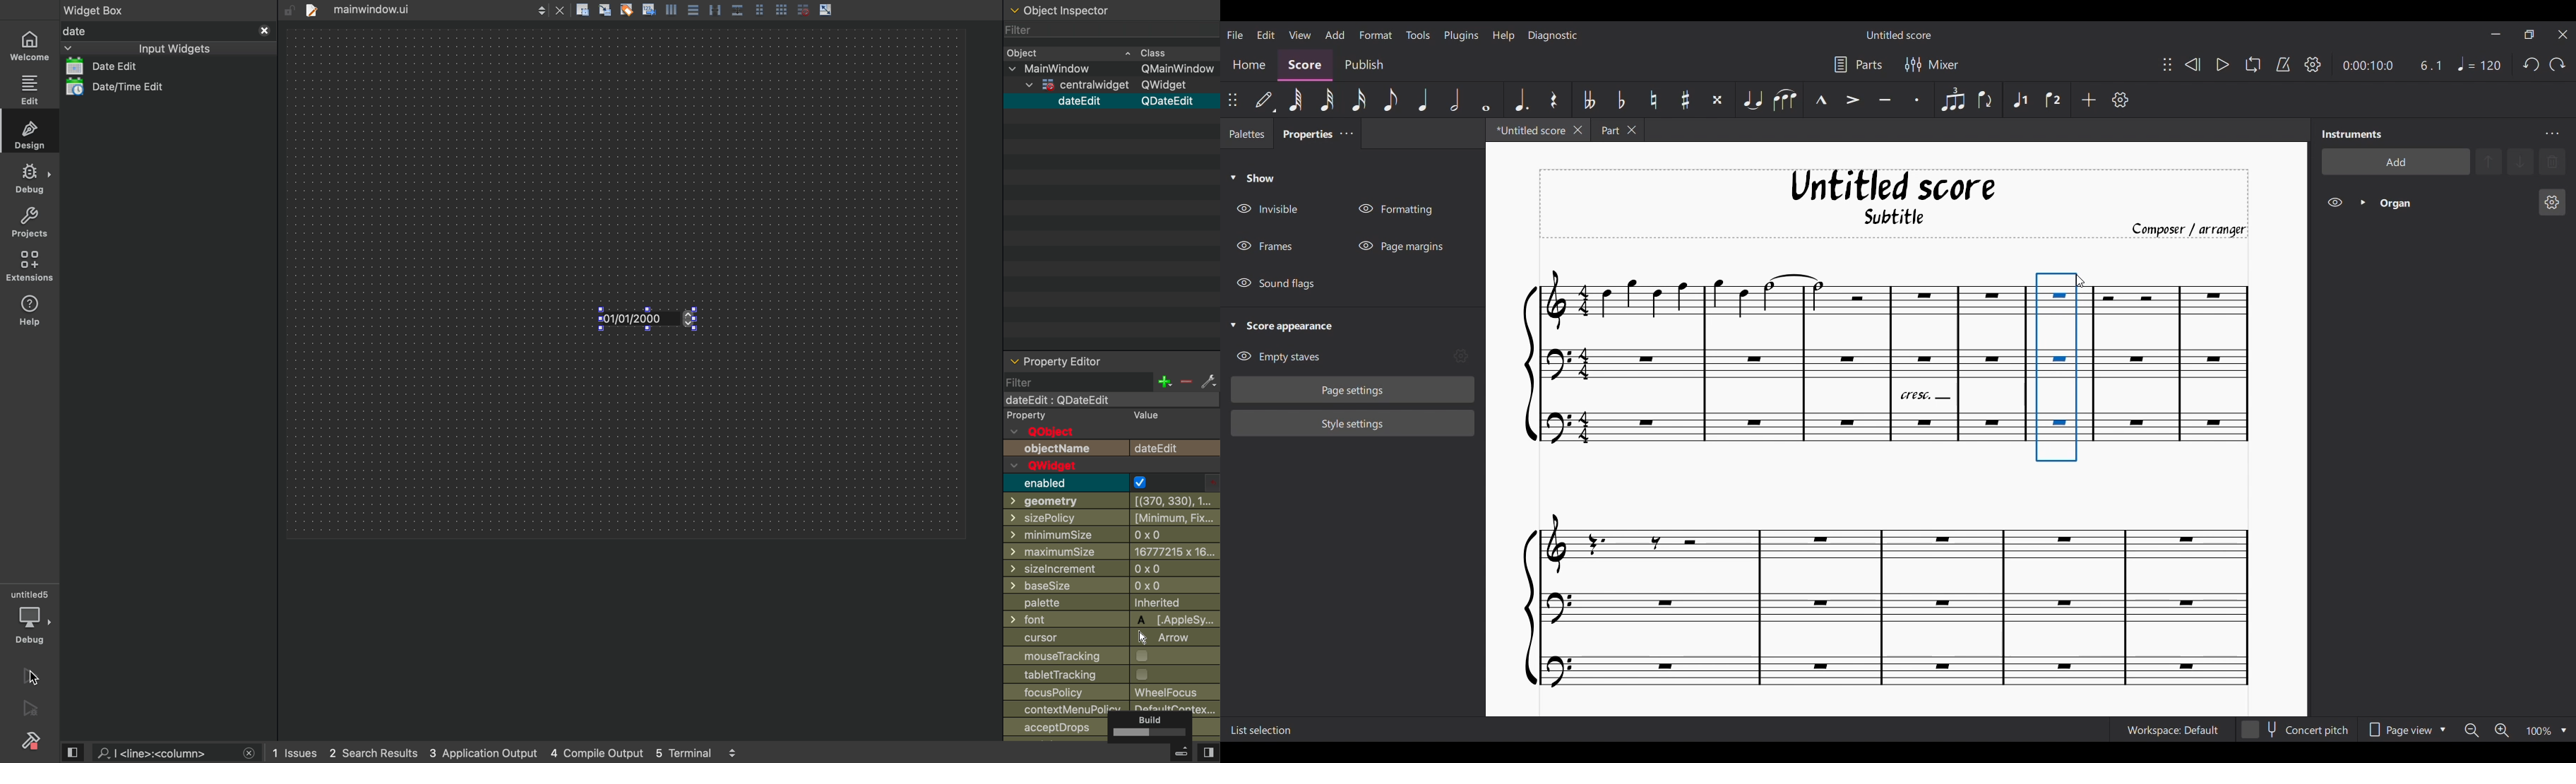  I want to click on Hide Frames, so click(1265, 246).